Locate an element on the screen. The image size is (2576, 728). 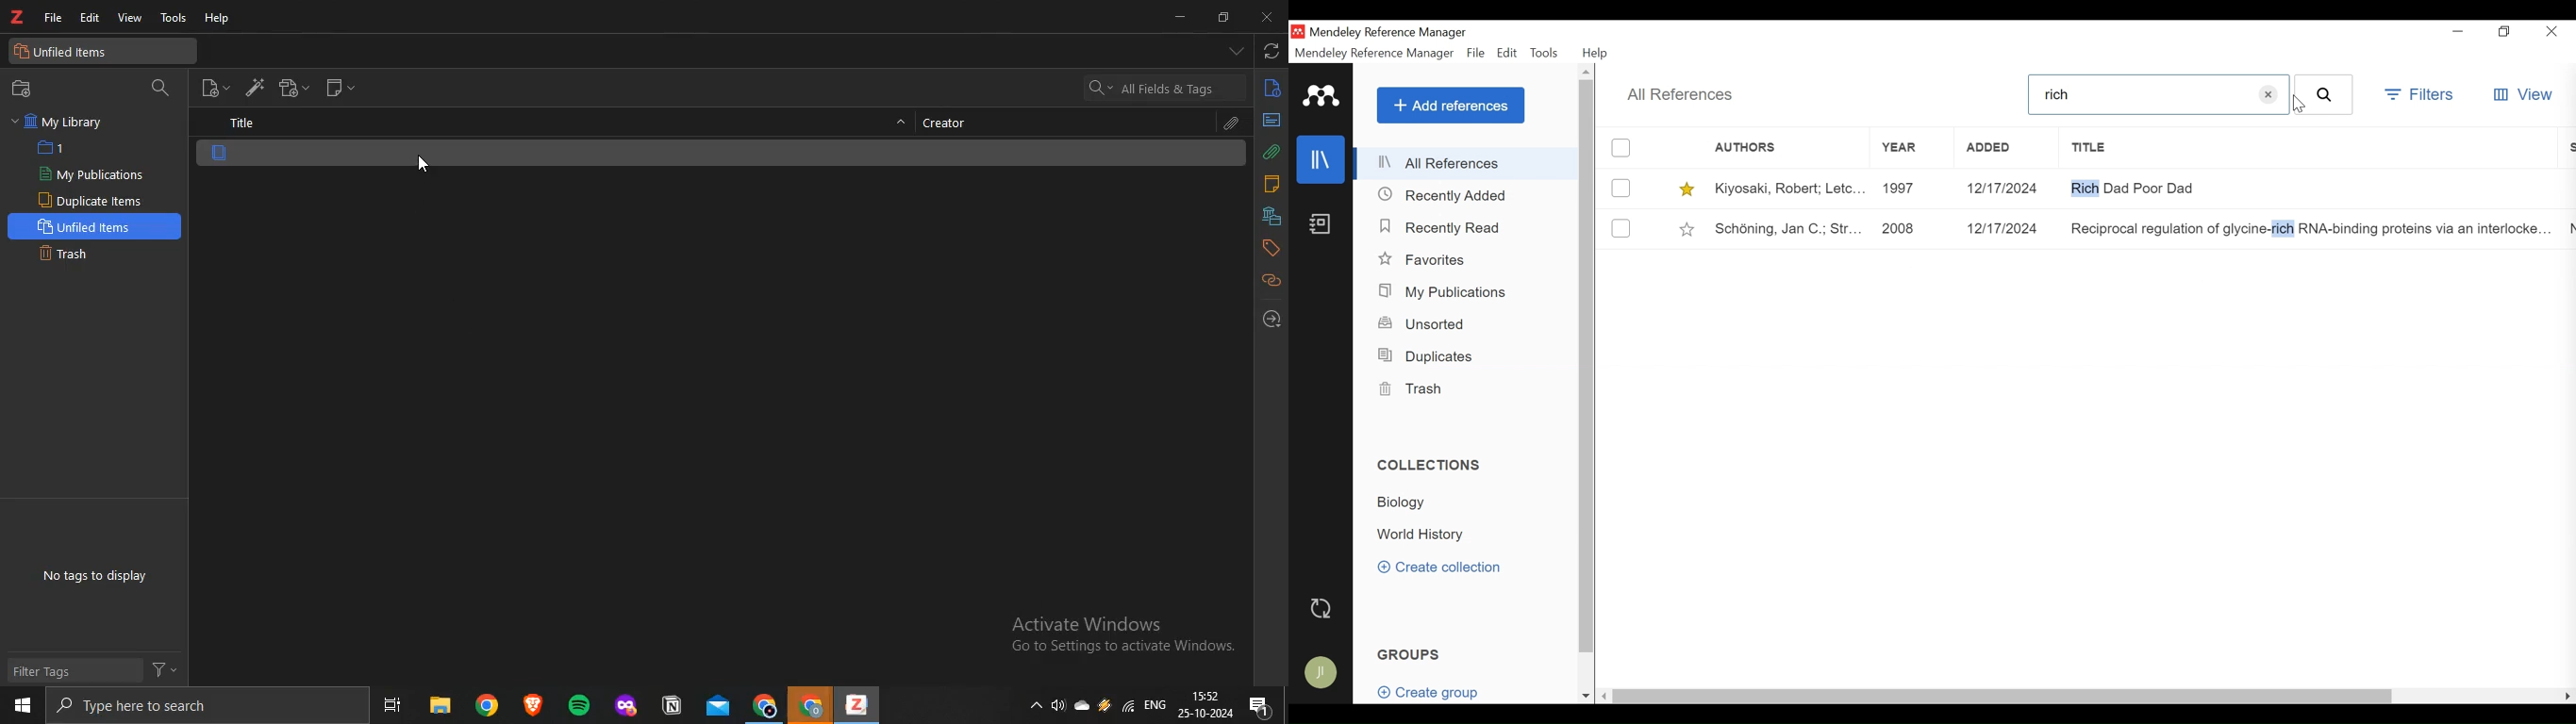
add item by identifier is located at coordinates (250, 86).